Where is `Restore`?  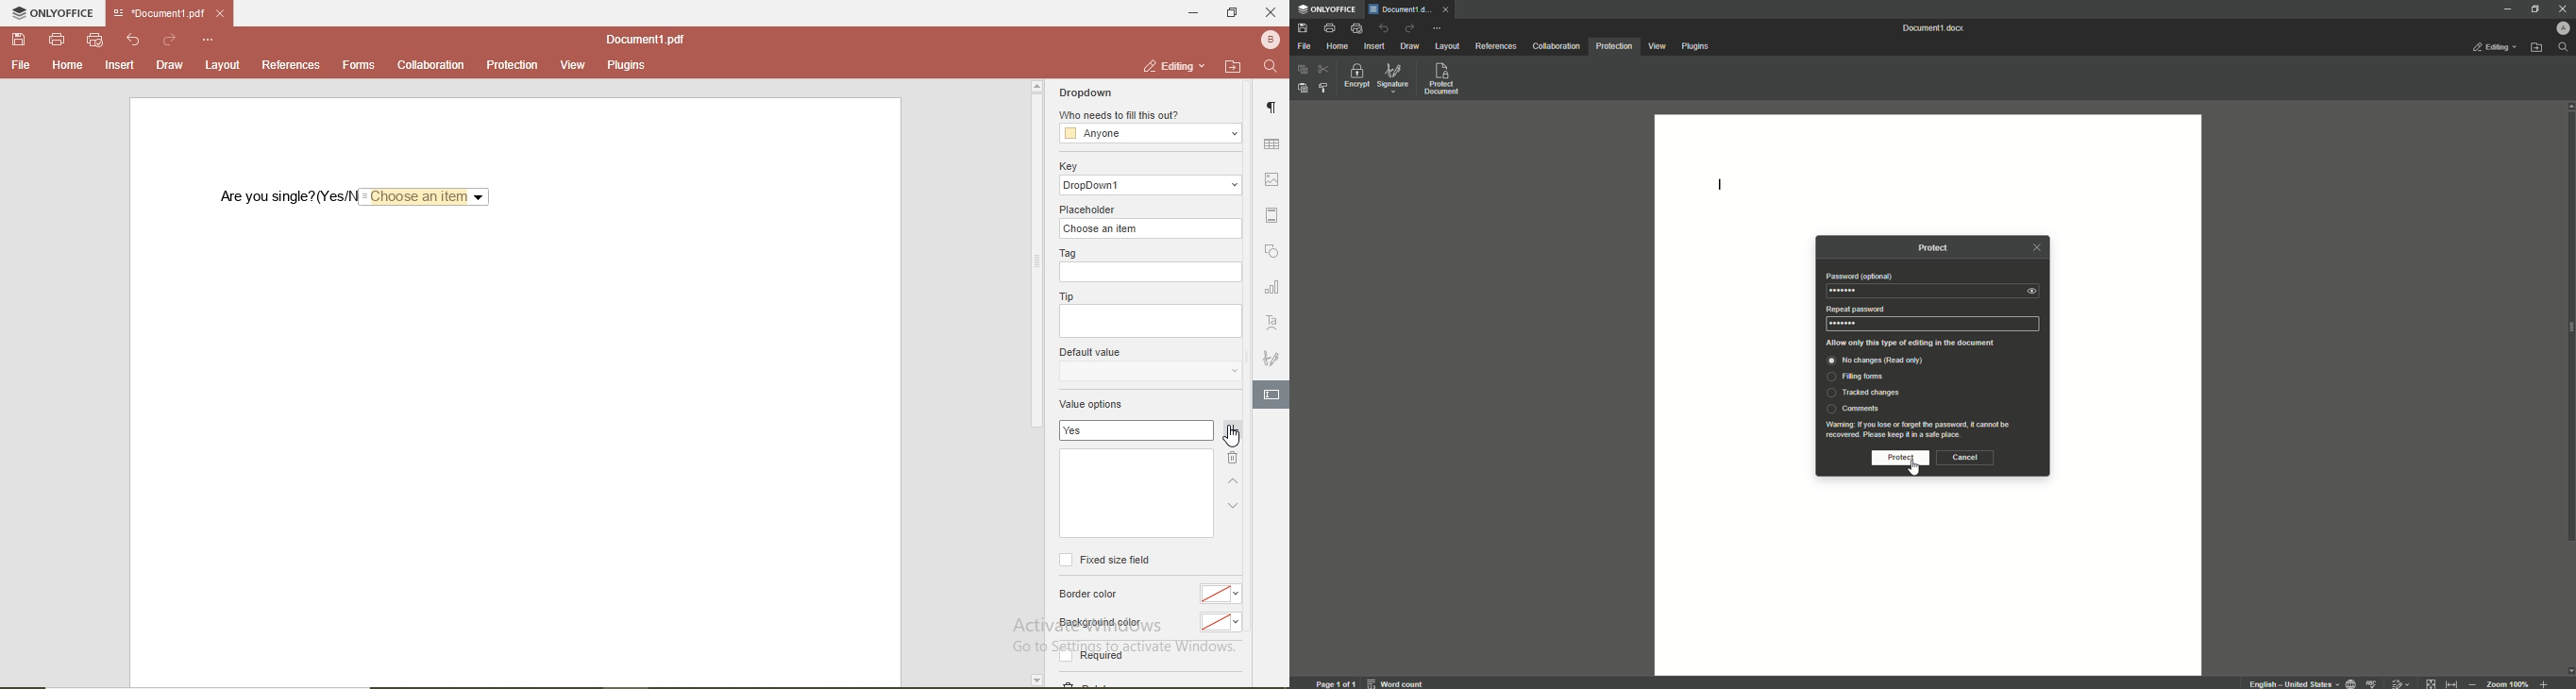 Restore is located at coordinates (2533, 9).